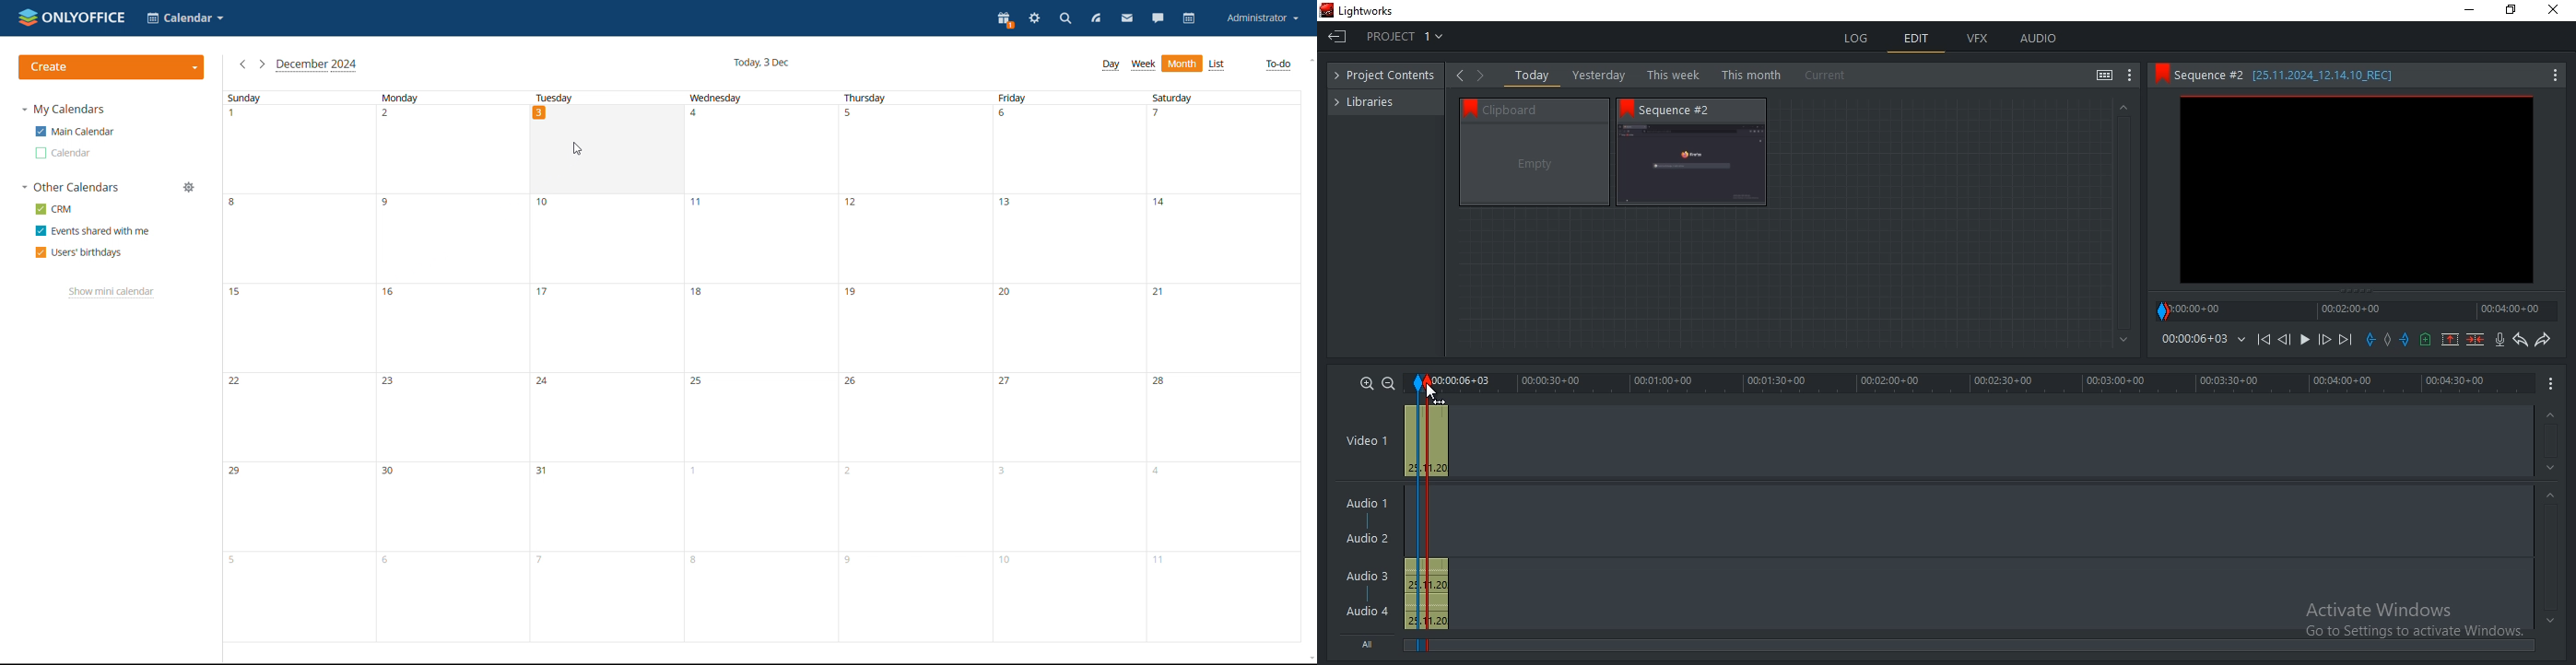  Describe the element at coordinates (2104, 76) in the screenshot. I see `toggle ` at that location.